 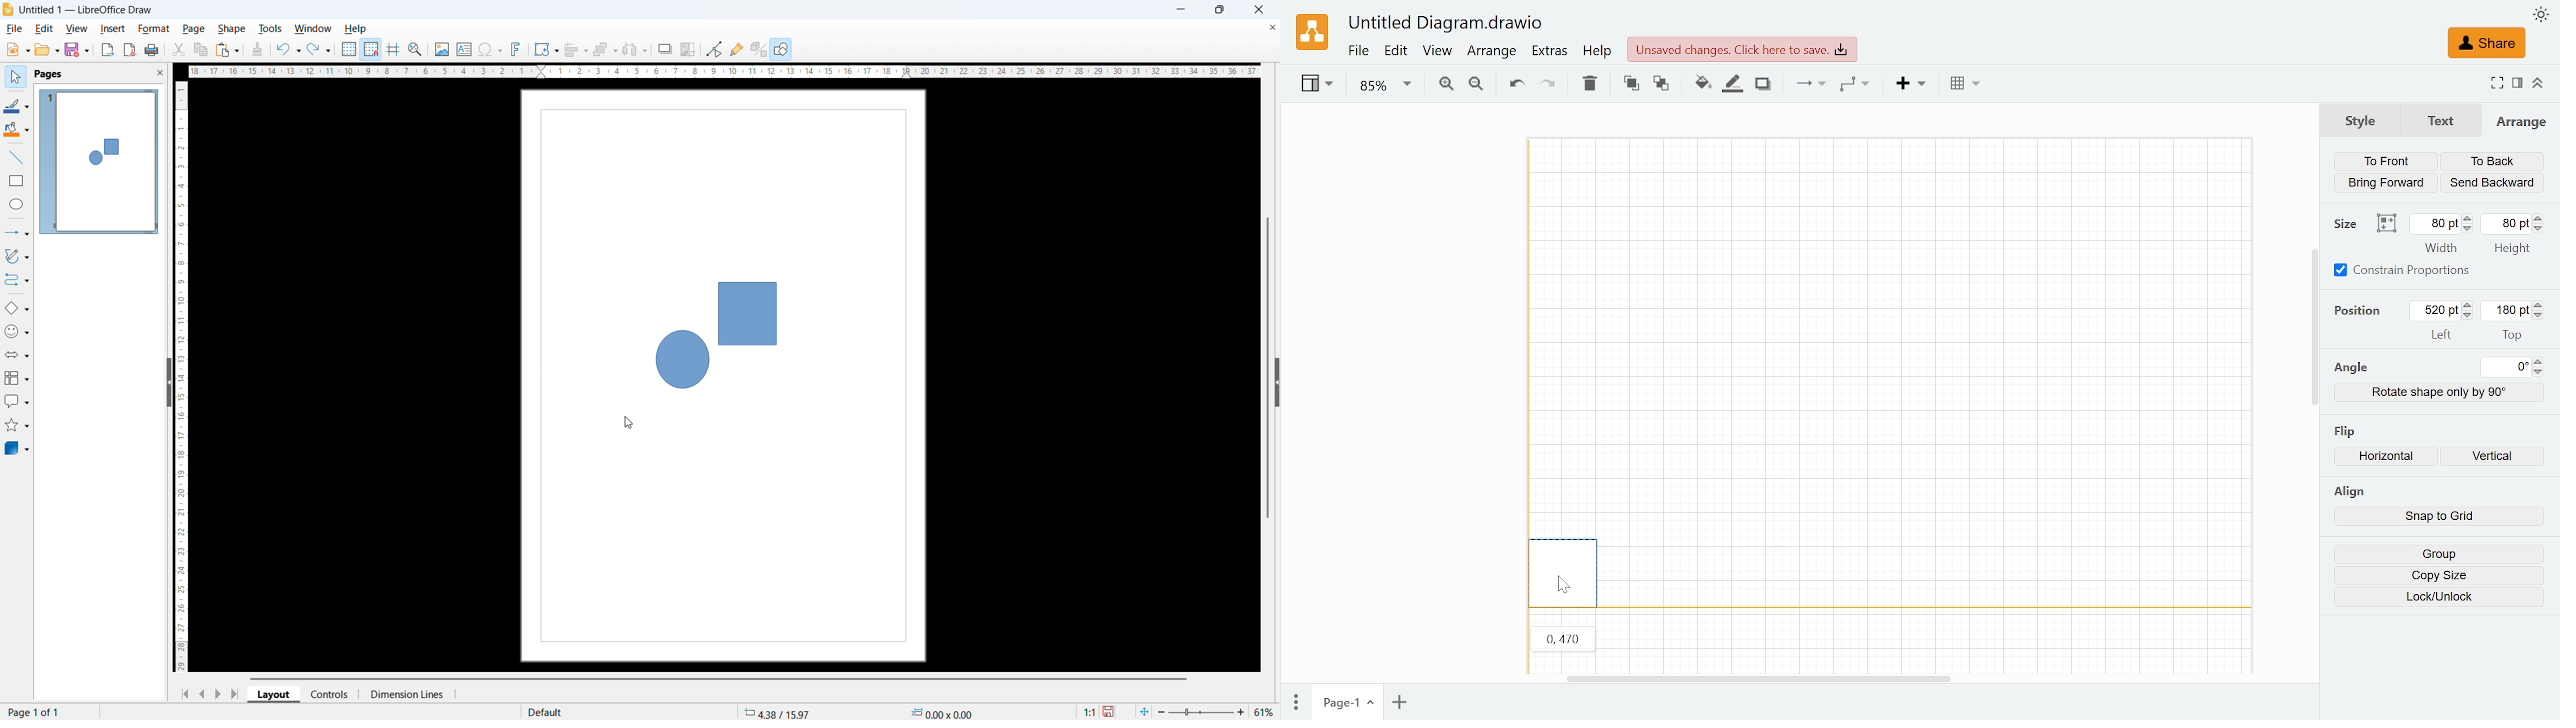 What do you see at coordinates (275, 695) in the screenshot?
I see `layout` at bounding box center [275, 695].